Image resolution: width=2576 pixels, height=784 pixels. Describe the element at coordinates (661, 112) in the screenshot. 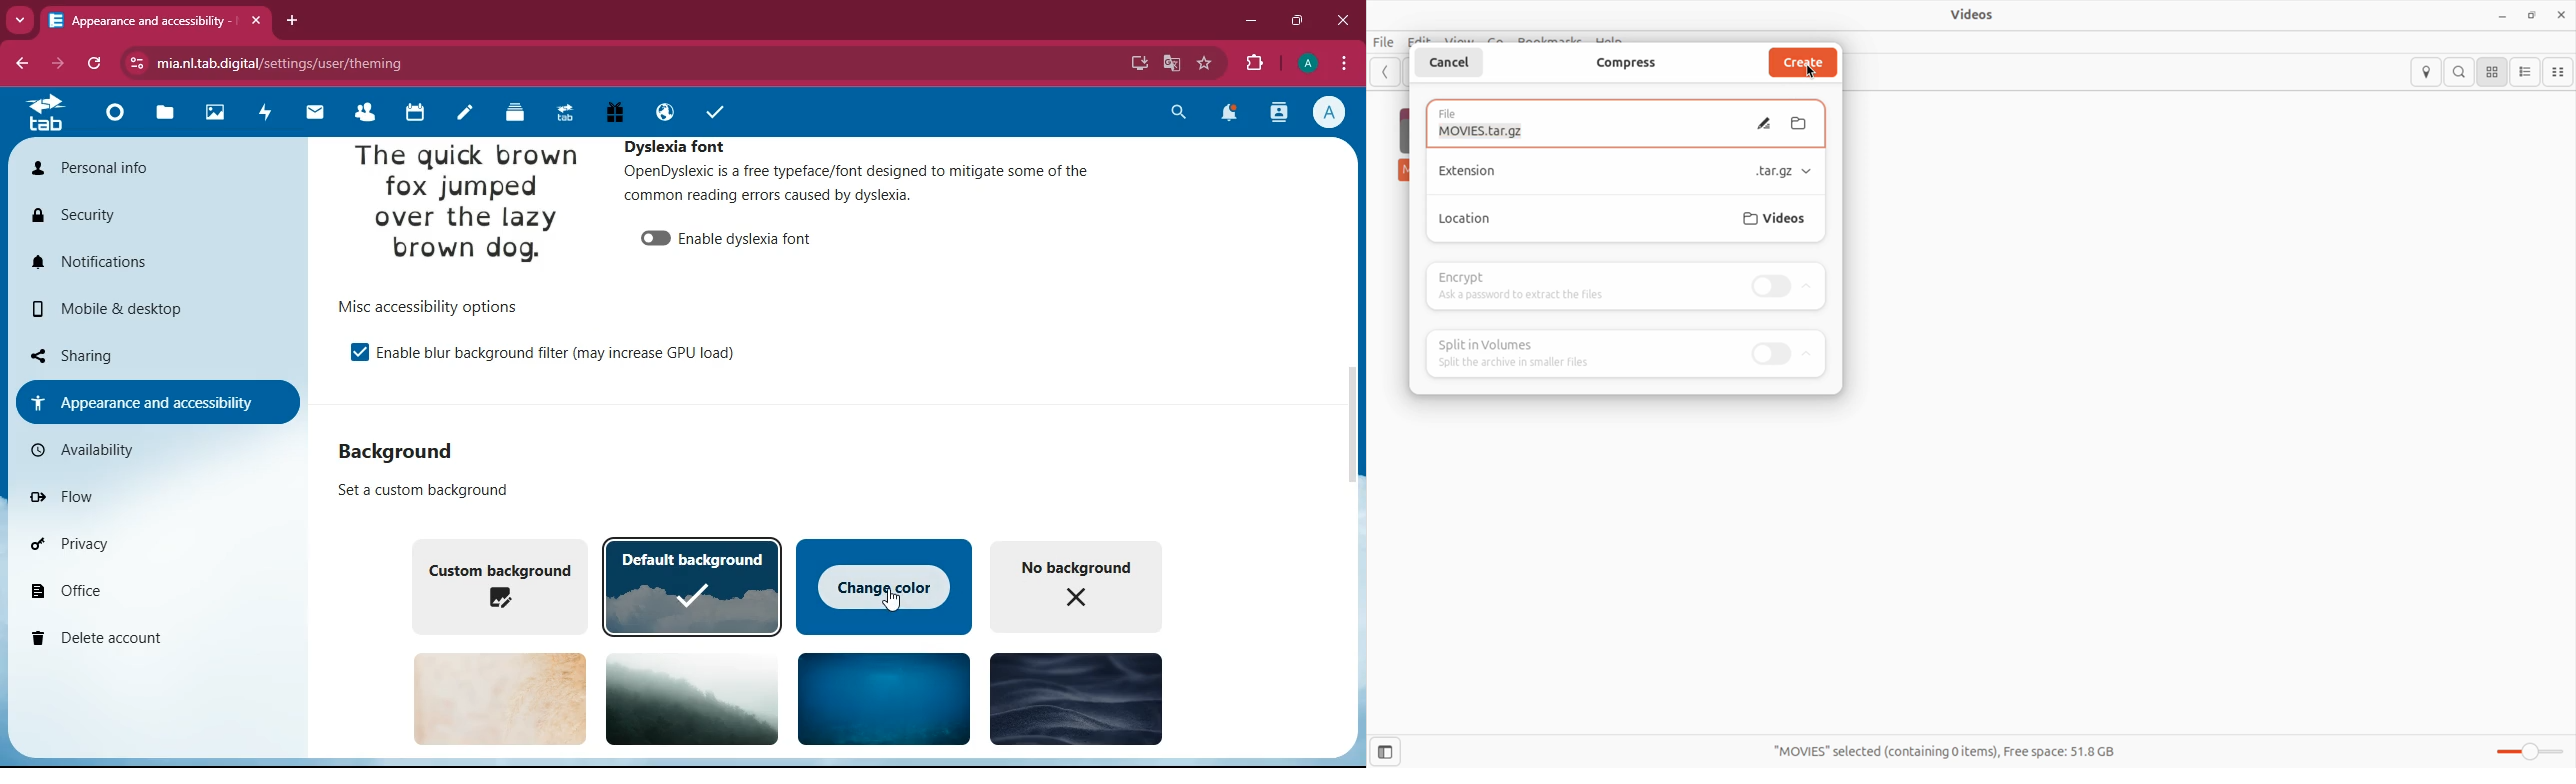

I see `public` at that location.